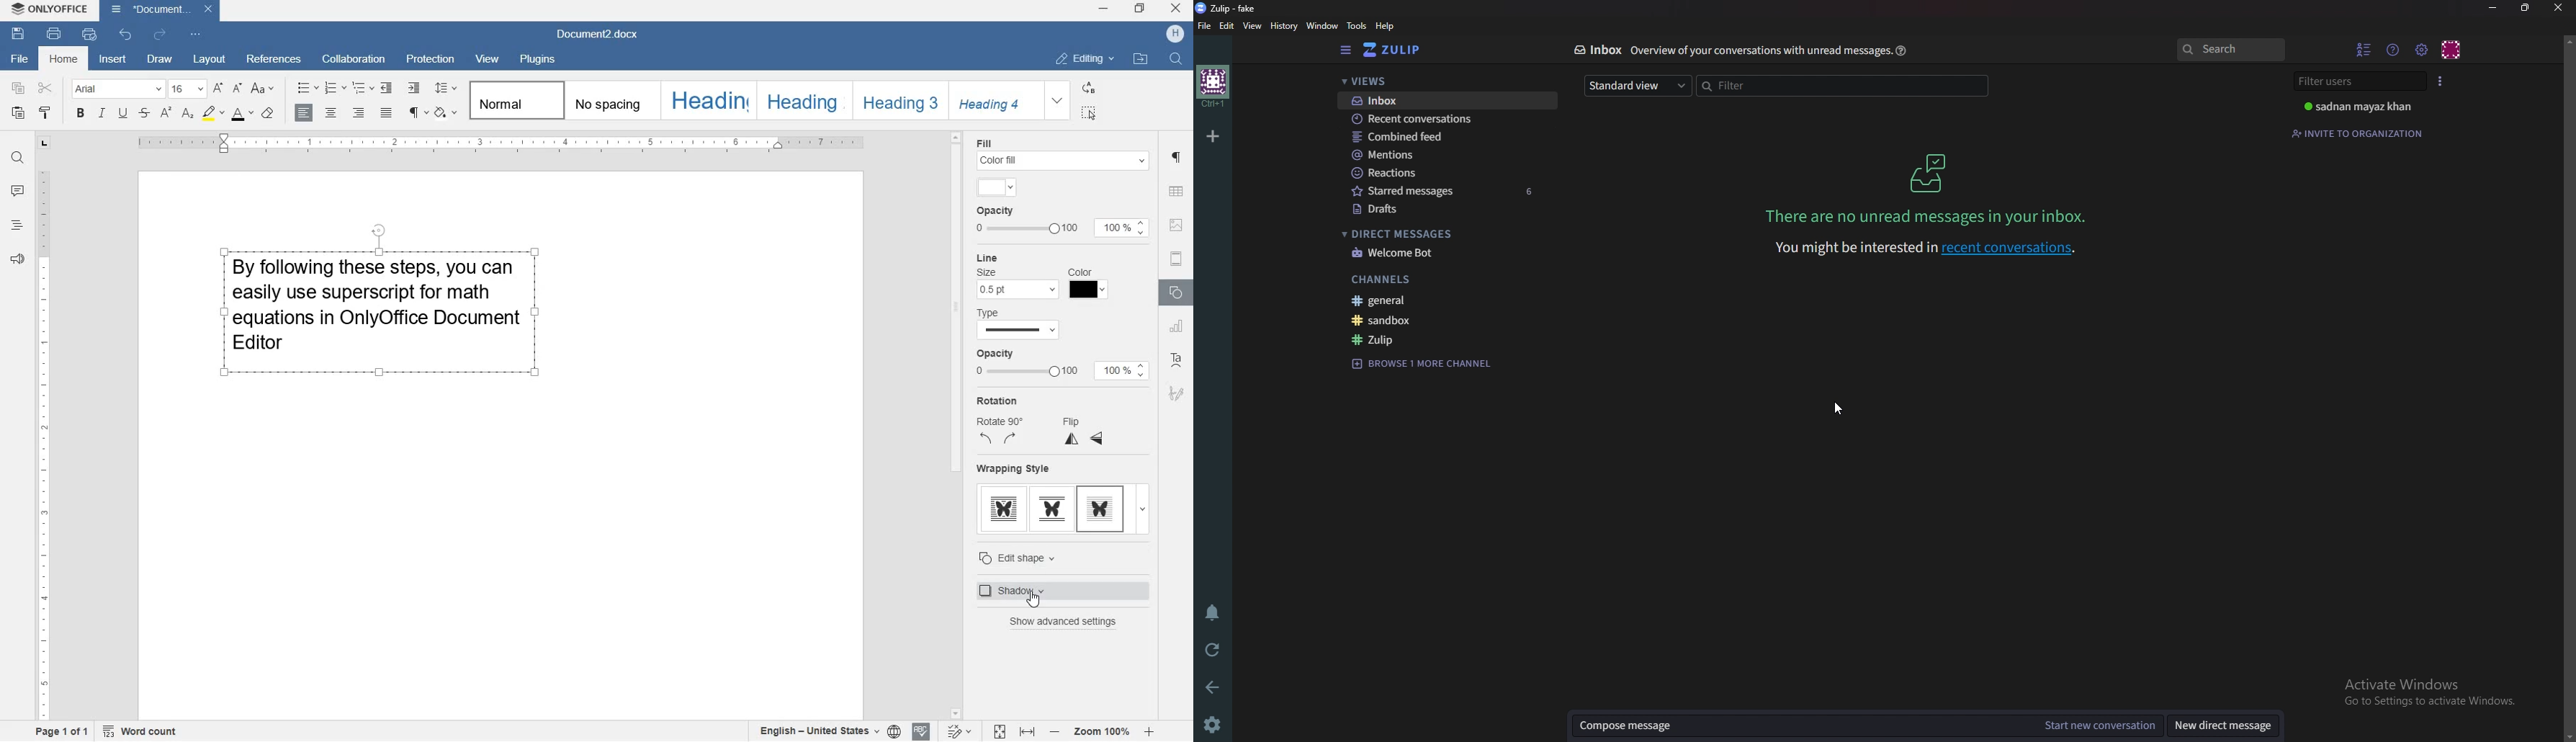  What do you see at coordinates (115, 88) in the screenshot?
I see `font name` at bounding box center [115, 88].